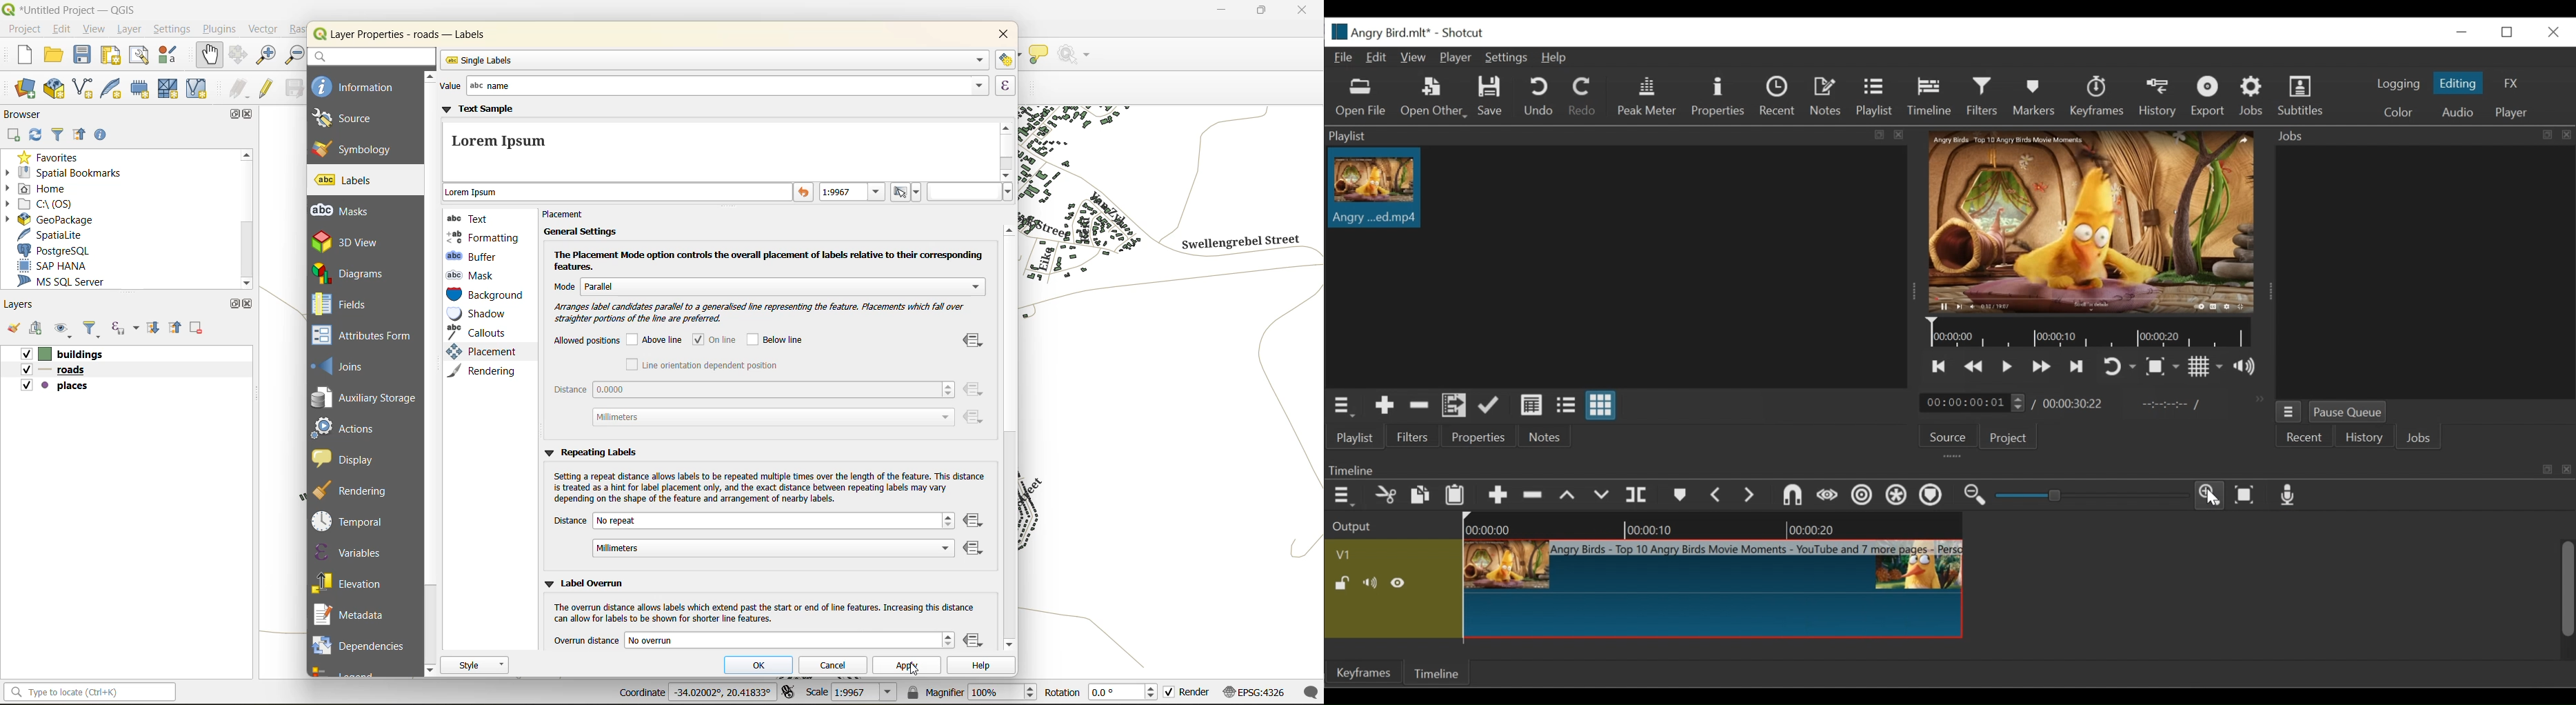 This screenshot has height=728, width=2576. I want to click on new mesh layer, so click(166, 89).